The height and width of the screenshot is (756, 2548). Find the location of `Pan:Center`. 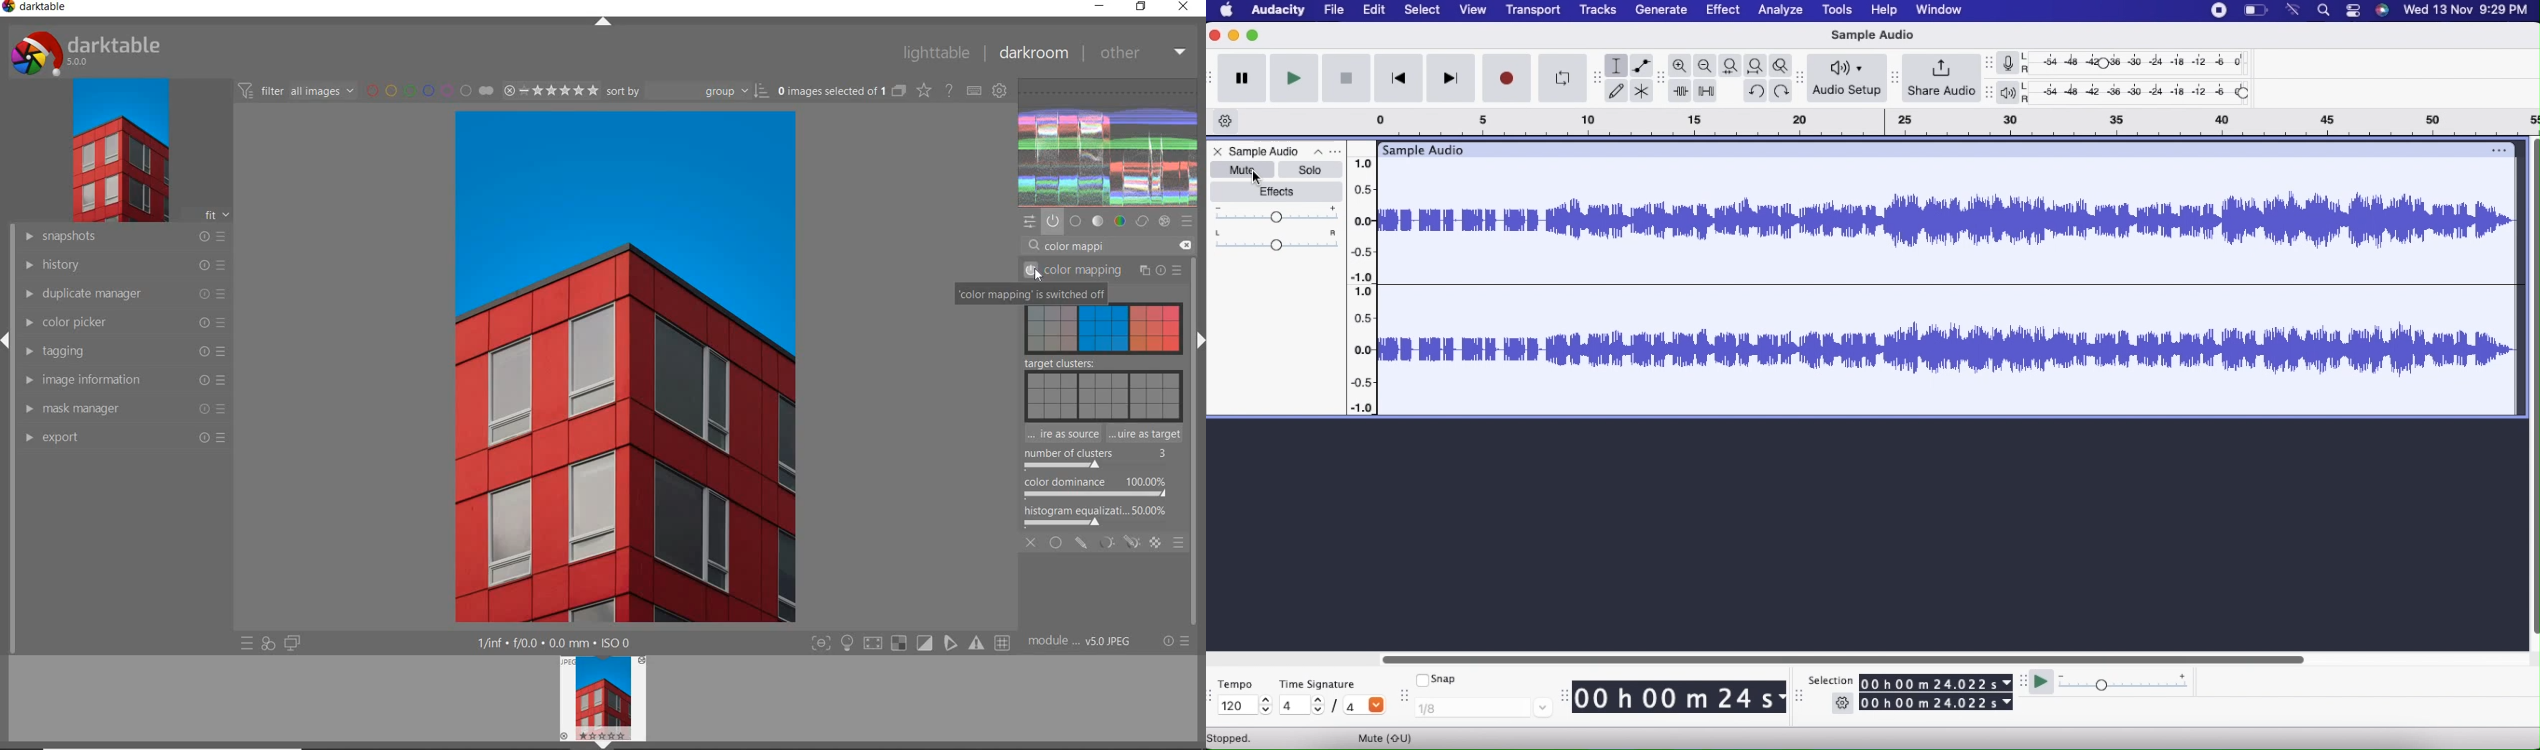

Pan:Center is located at coordinates (1278, 240).